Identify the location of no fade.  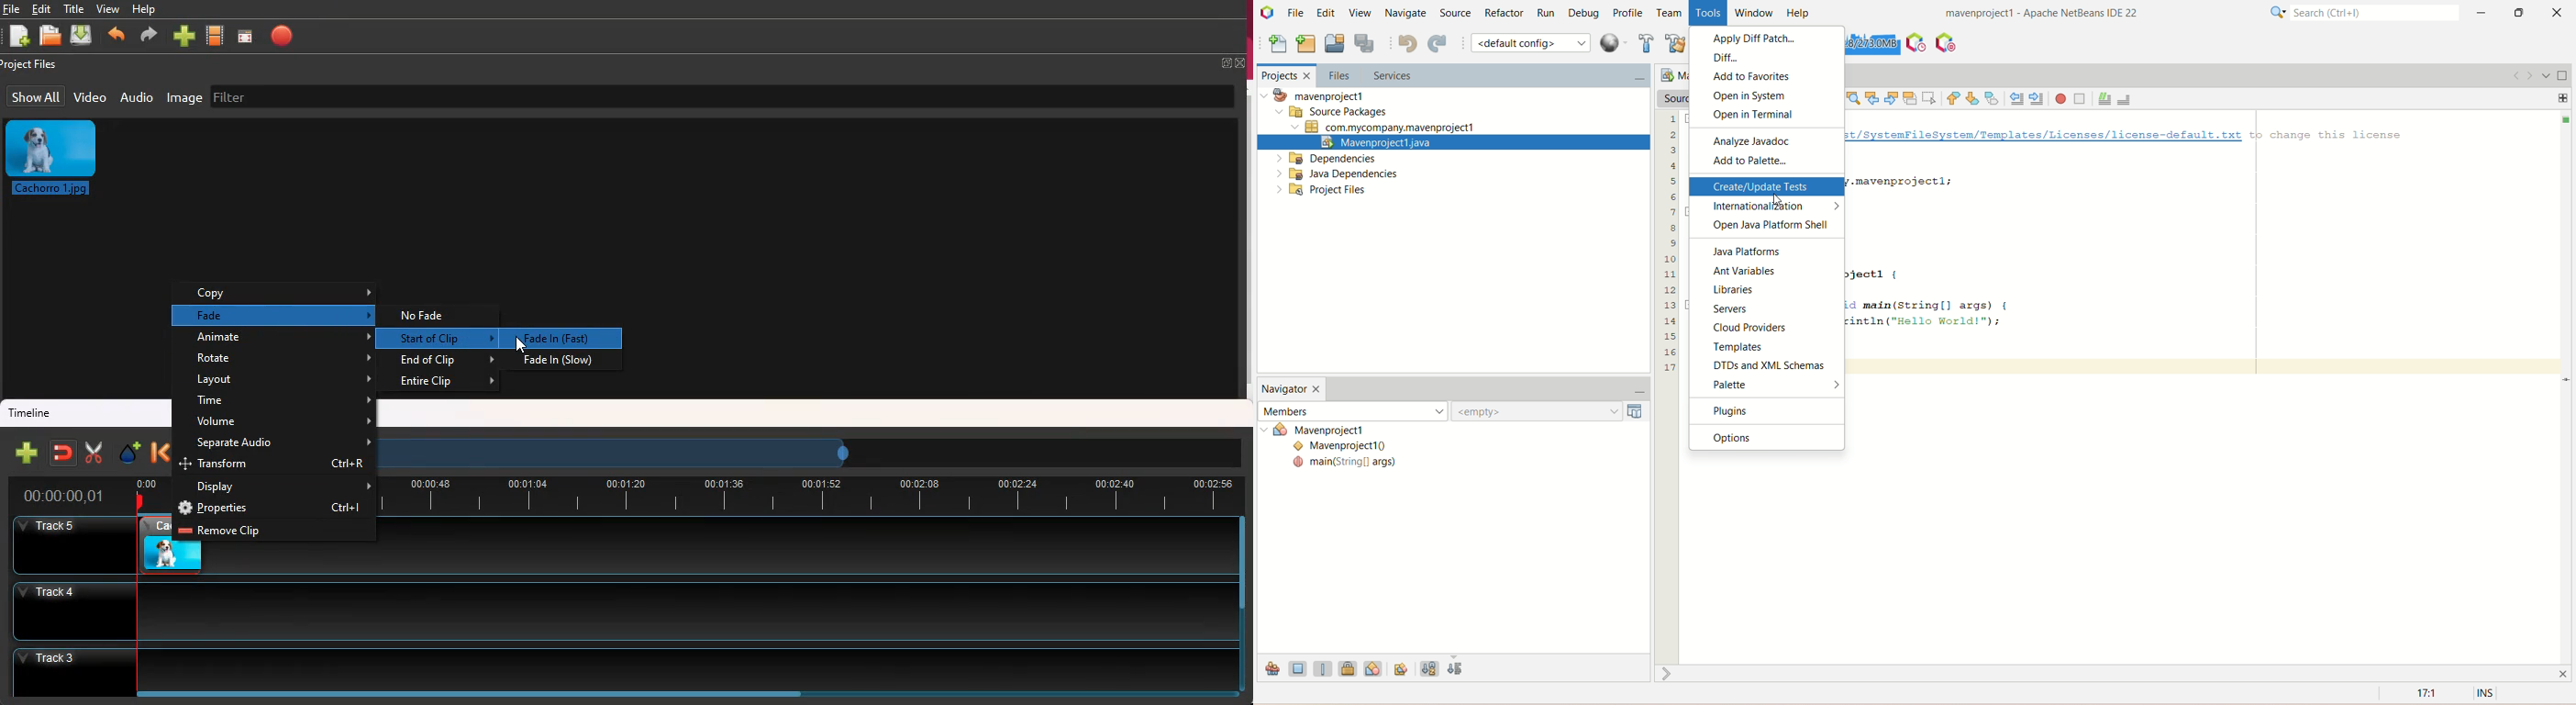
(435, 315).